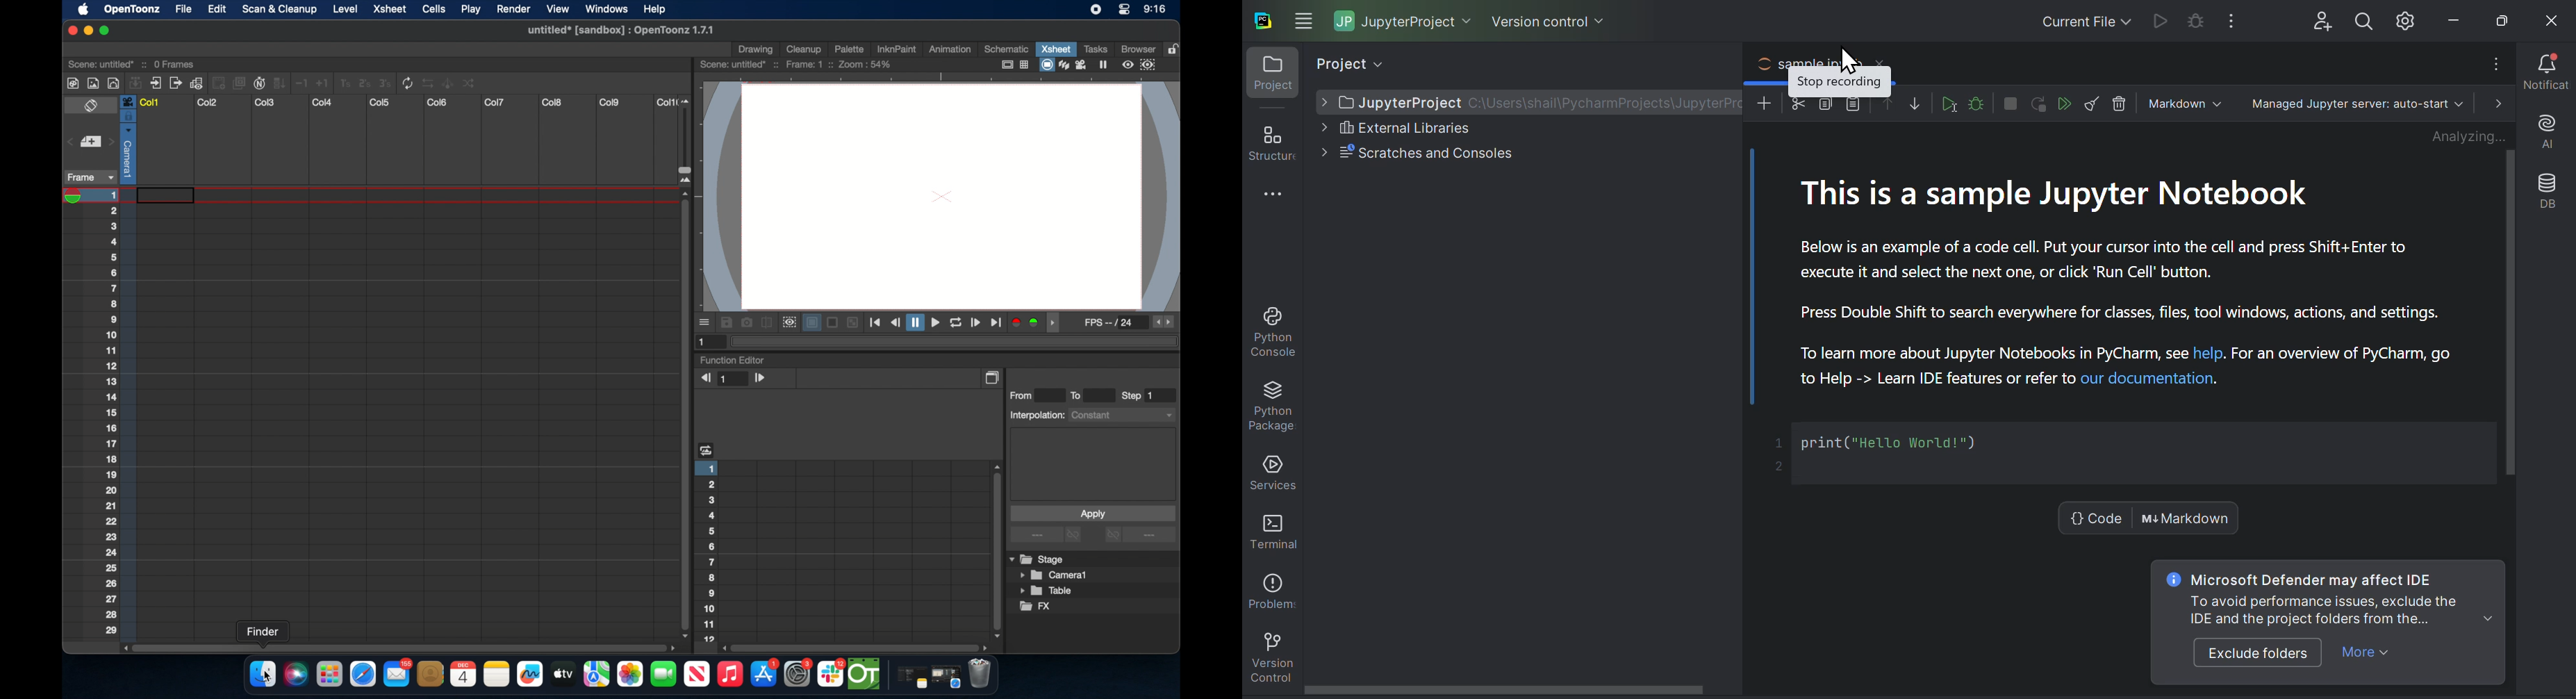 This screenshot has width=2576, height=700. Describe the element at coordinates (757, 50) in the screenshot. I see `drawing` at that location.